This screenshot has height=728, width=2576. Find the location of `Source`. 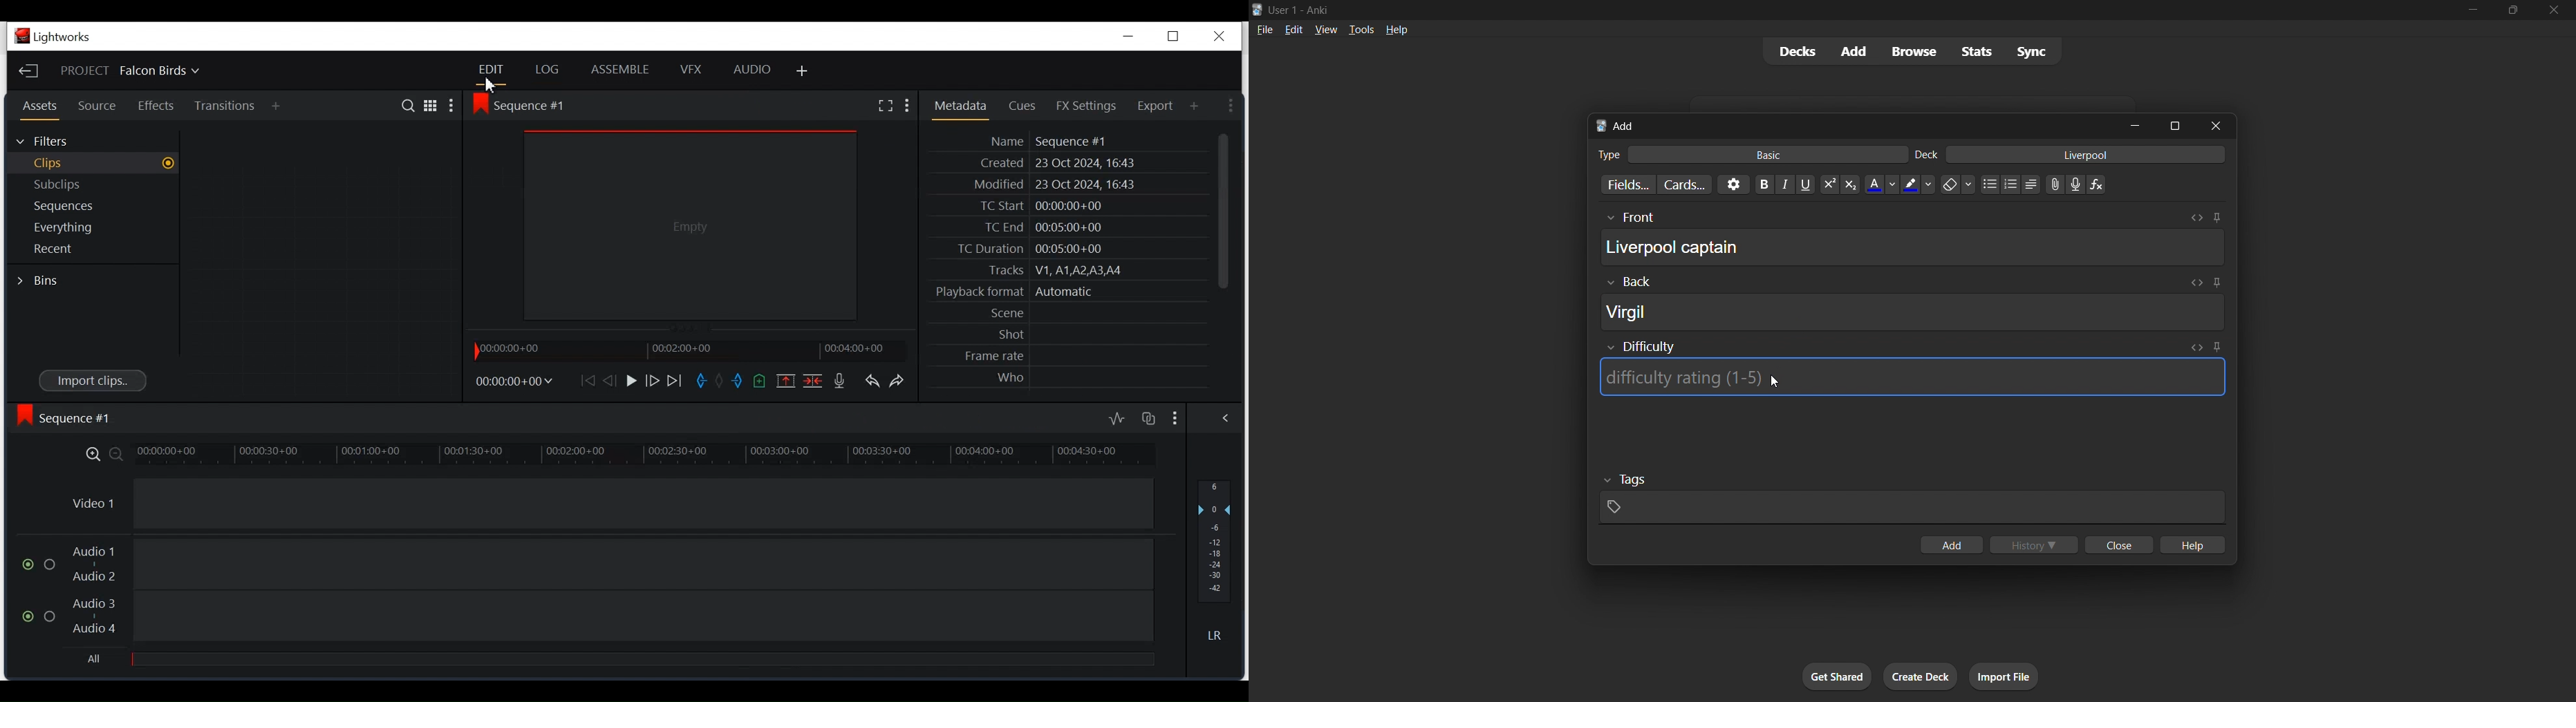

Source is located at coordinates (98, 105).